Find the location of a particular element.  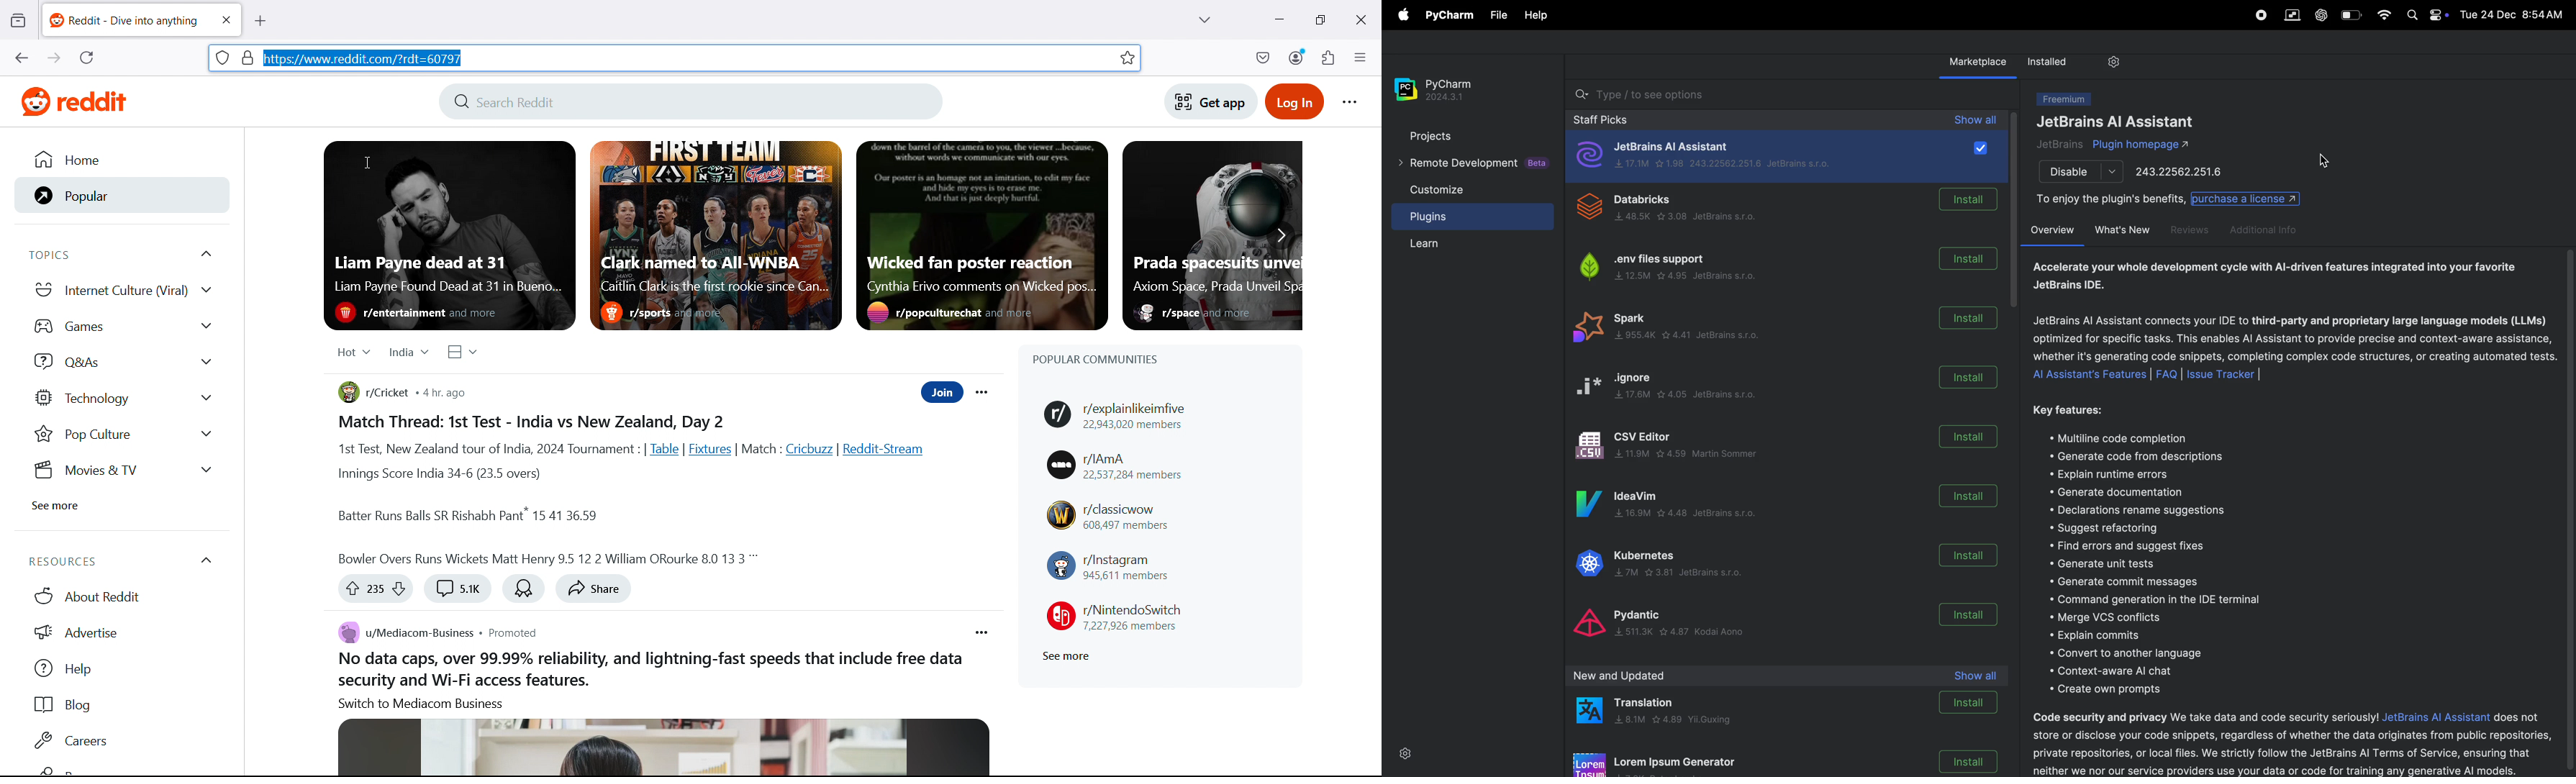

vertical scrollbar is located at coordinates (1379, 177).